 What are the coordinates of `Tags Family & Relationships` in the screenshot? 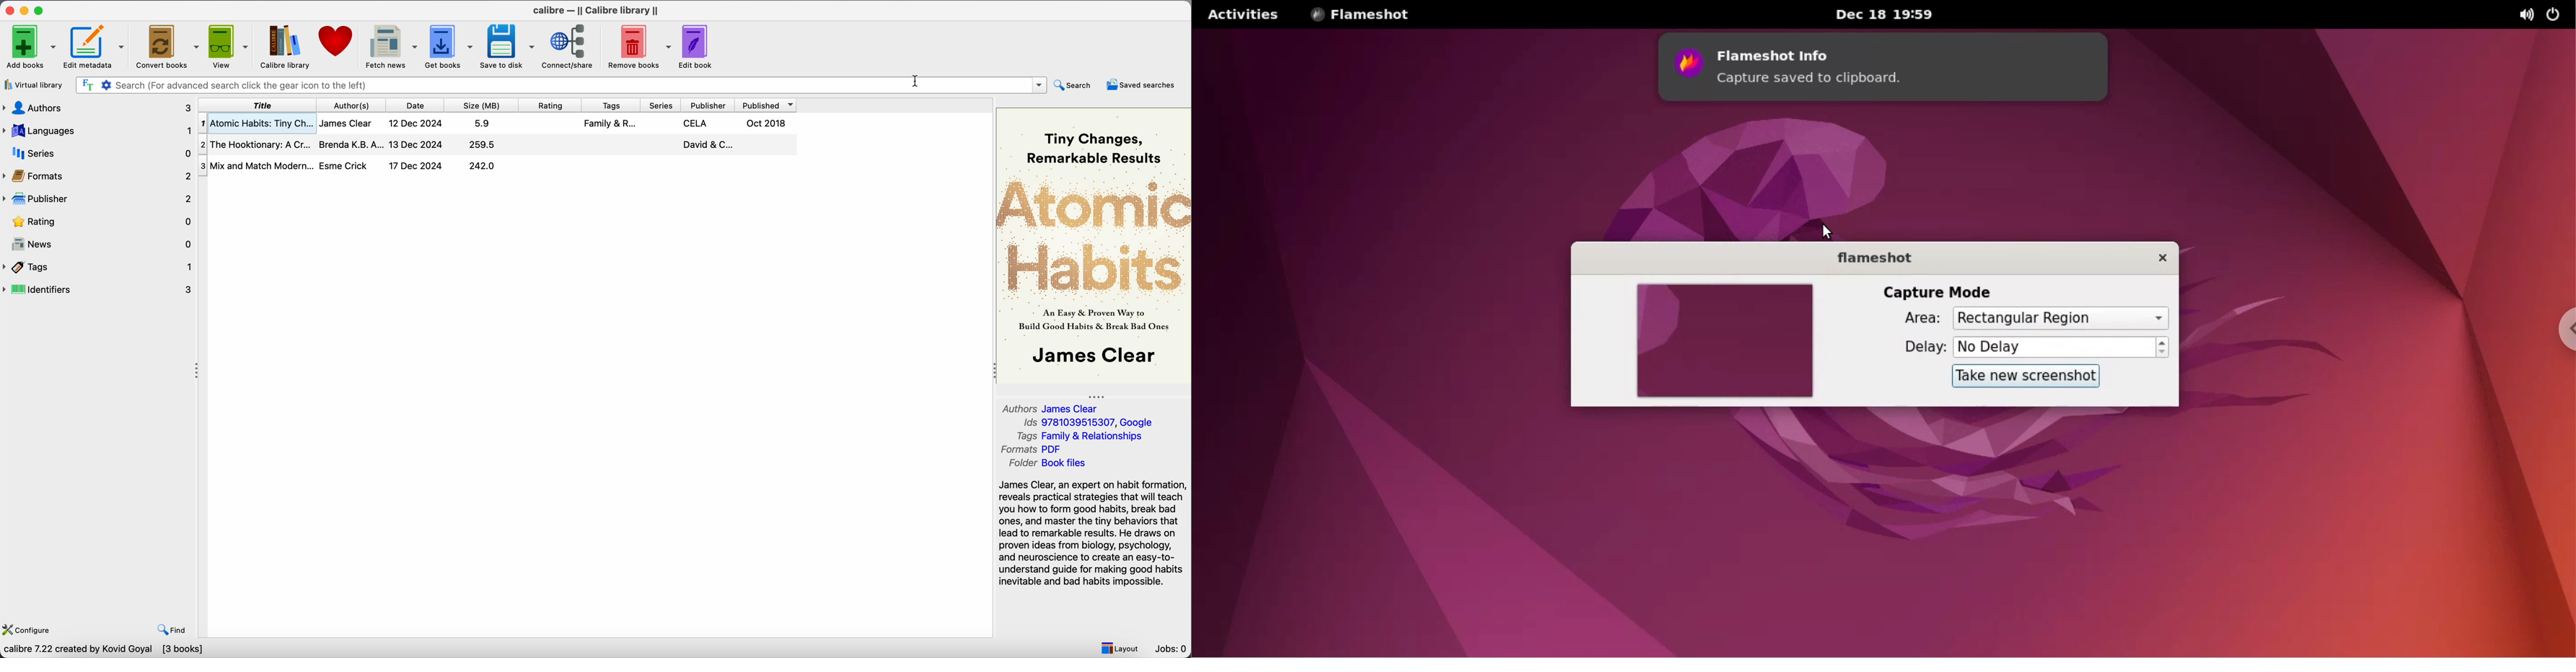 It's located at (1079, 437).